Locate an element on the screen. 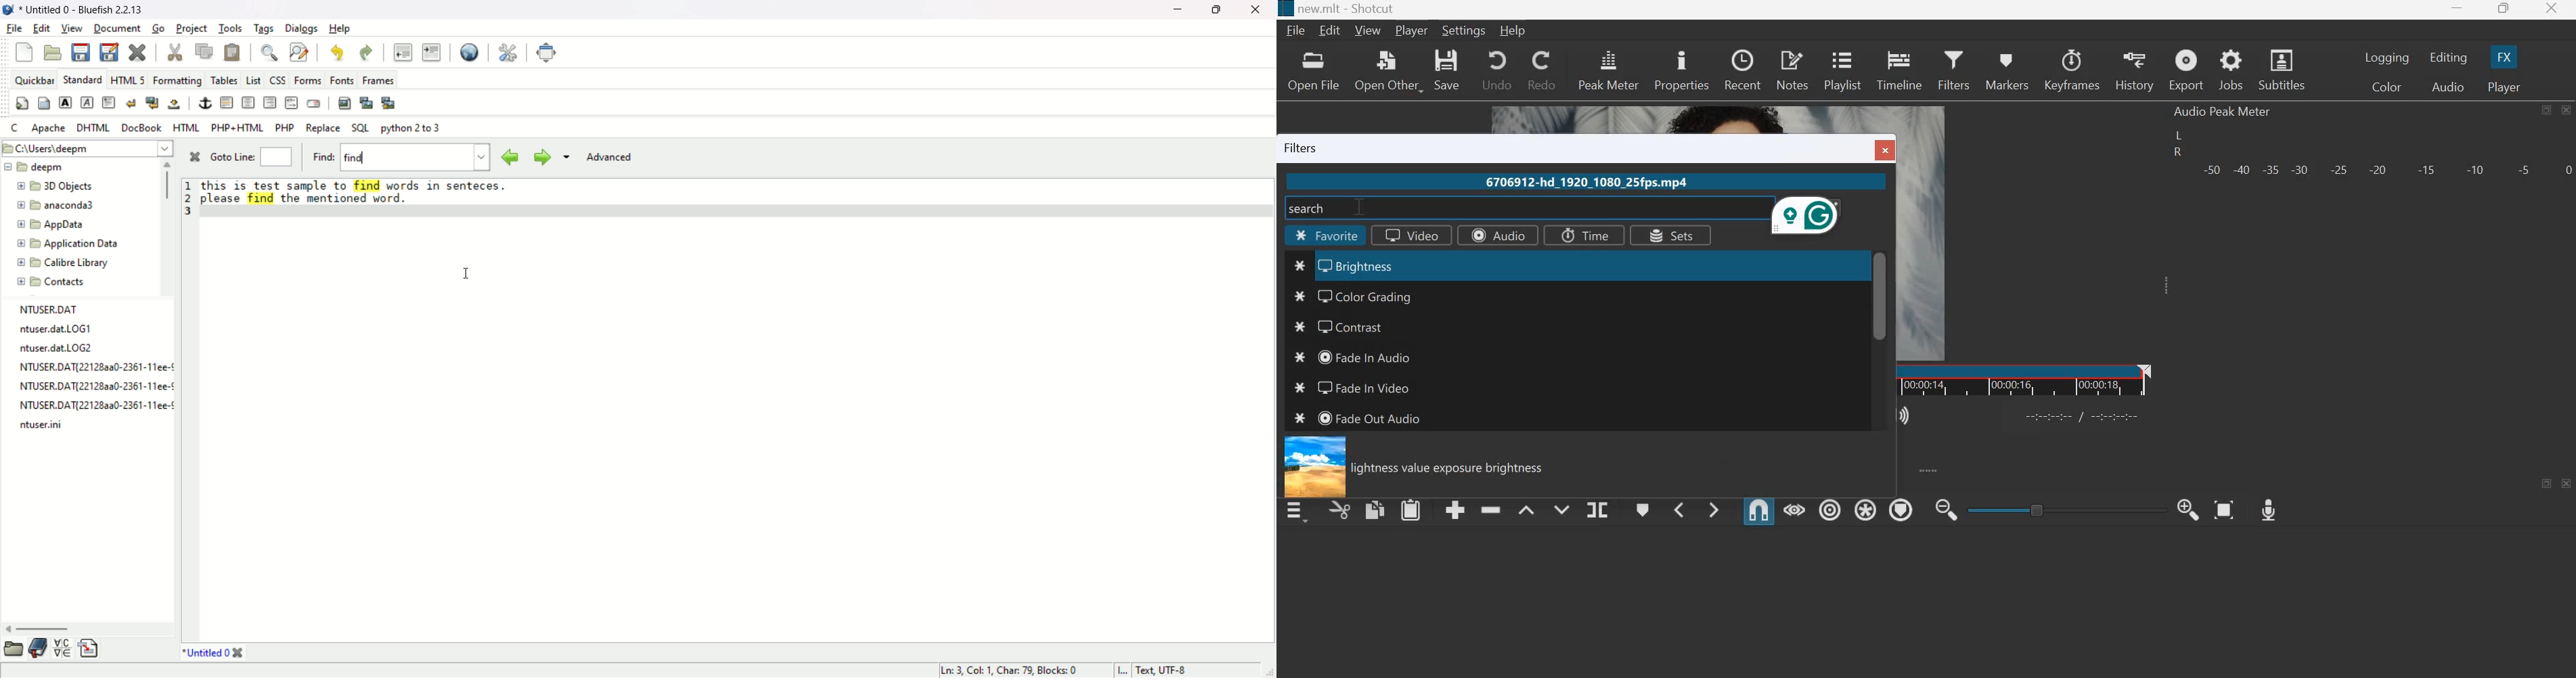 The height and width of the screenshot is (700, 2576). Fade in video is located at coordinates (1360, 387).